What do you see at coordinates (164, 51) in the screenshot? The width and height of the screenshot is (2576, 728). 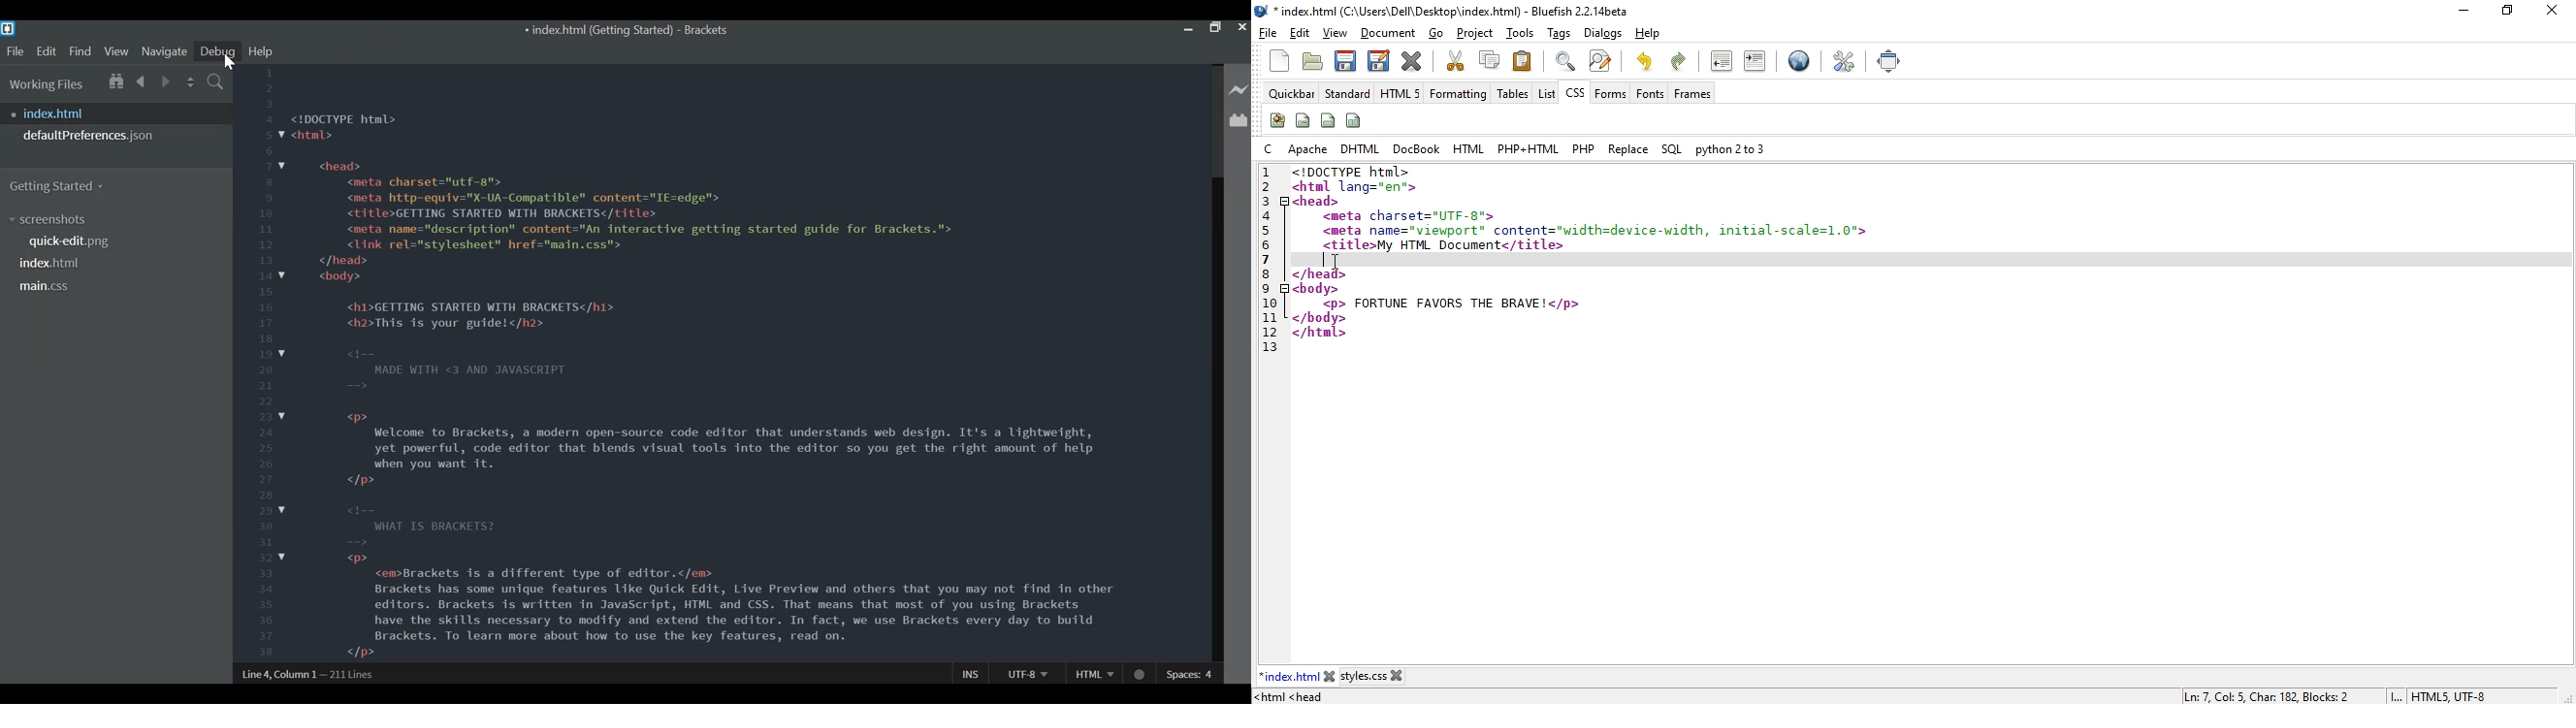 I see `Navigate` at bounding box center [164, 51].